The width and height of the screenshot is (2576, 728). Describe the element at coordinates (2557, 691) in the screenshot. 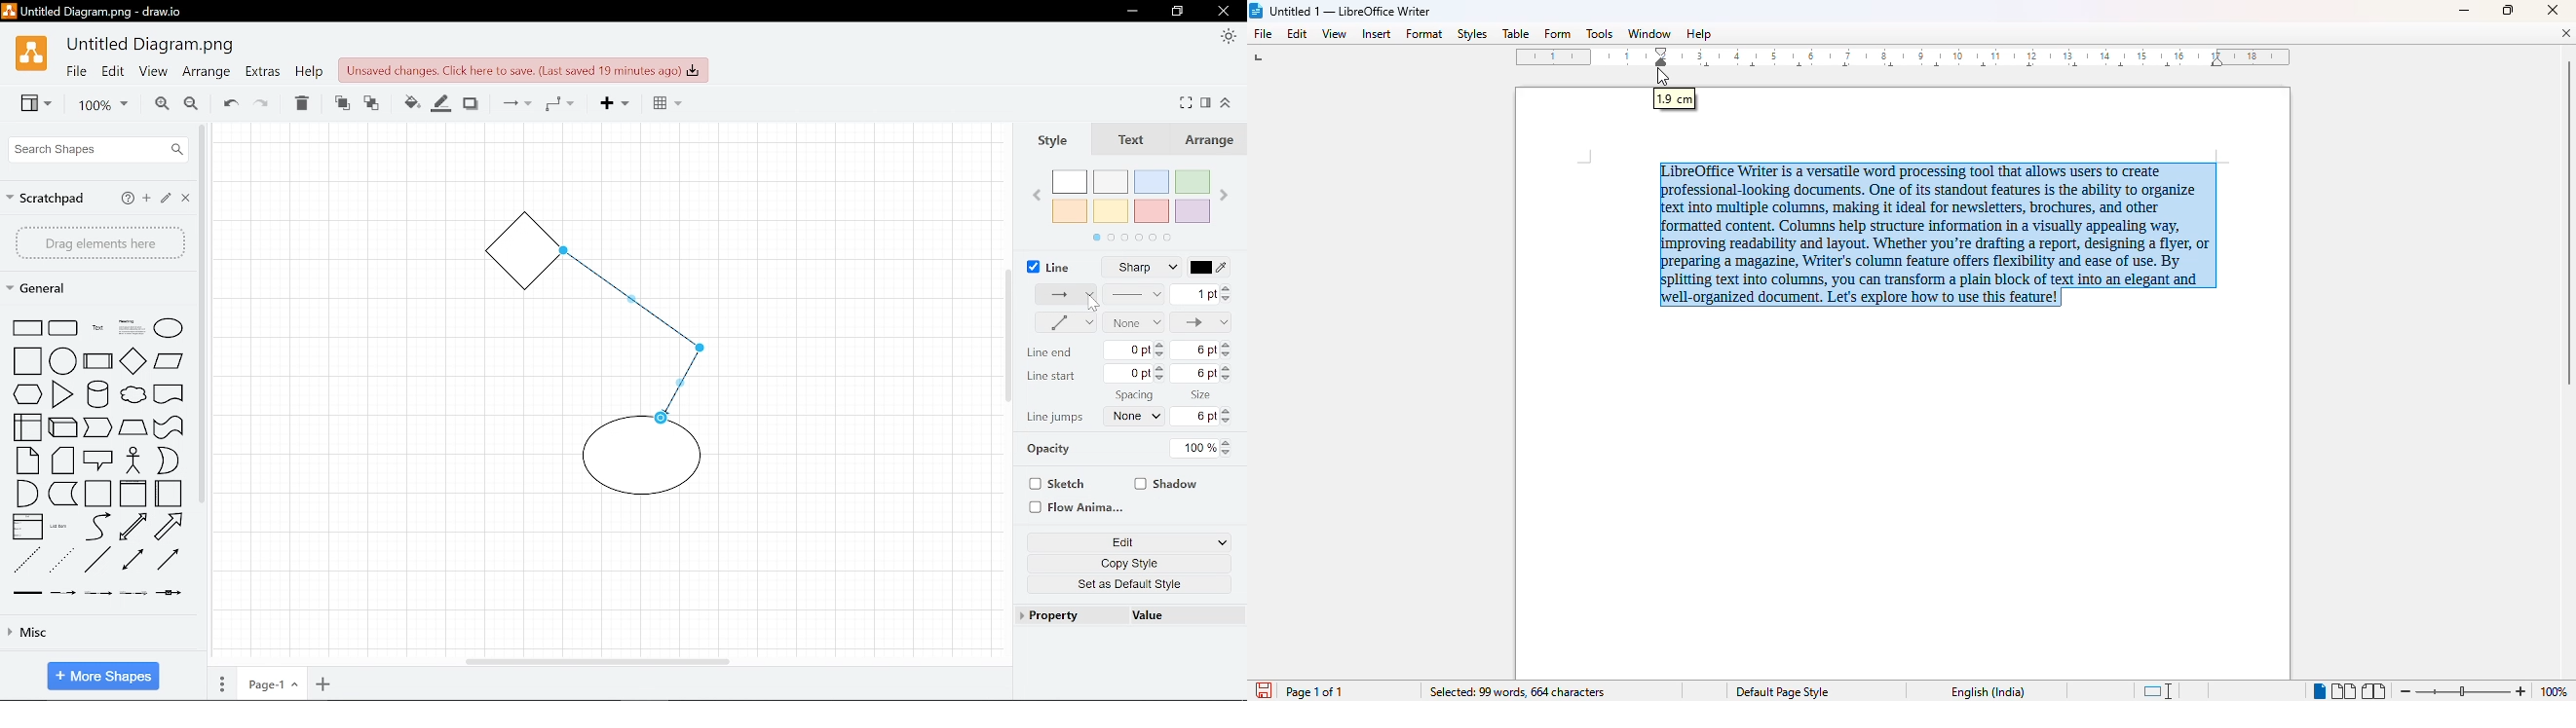

I see `100% (zoom level)` at that location.